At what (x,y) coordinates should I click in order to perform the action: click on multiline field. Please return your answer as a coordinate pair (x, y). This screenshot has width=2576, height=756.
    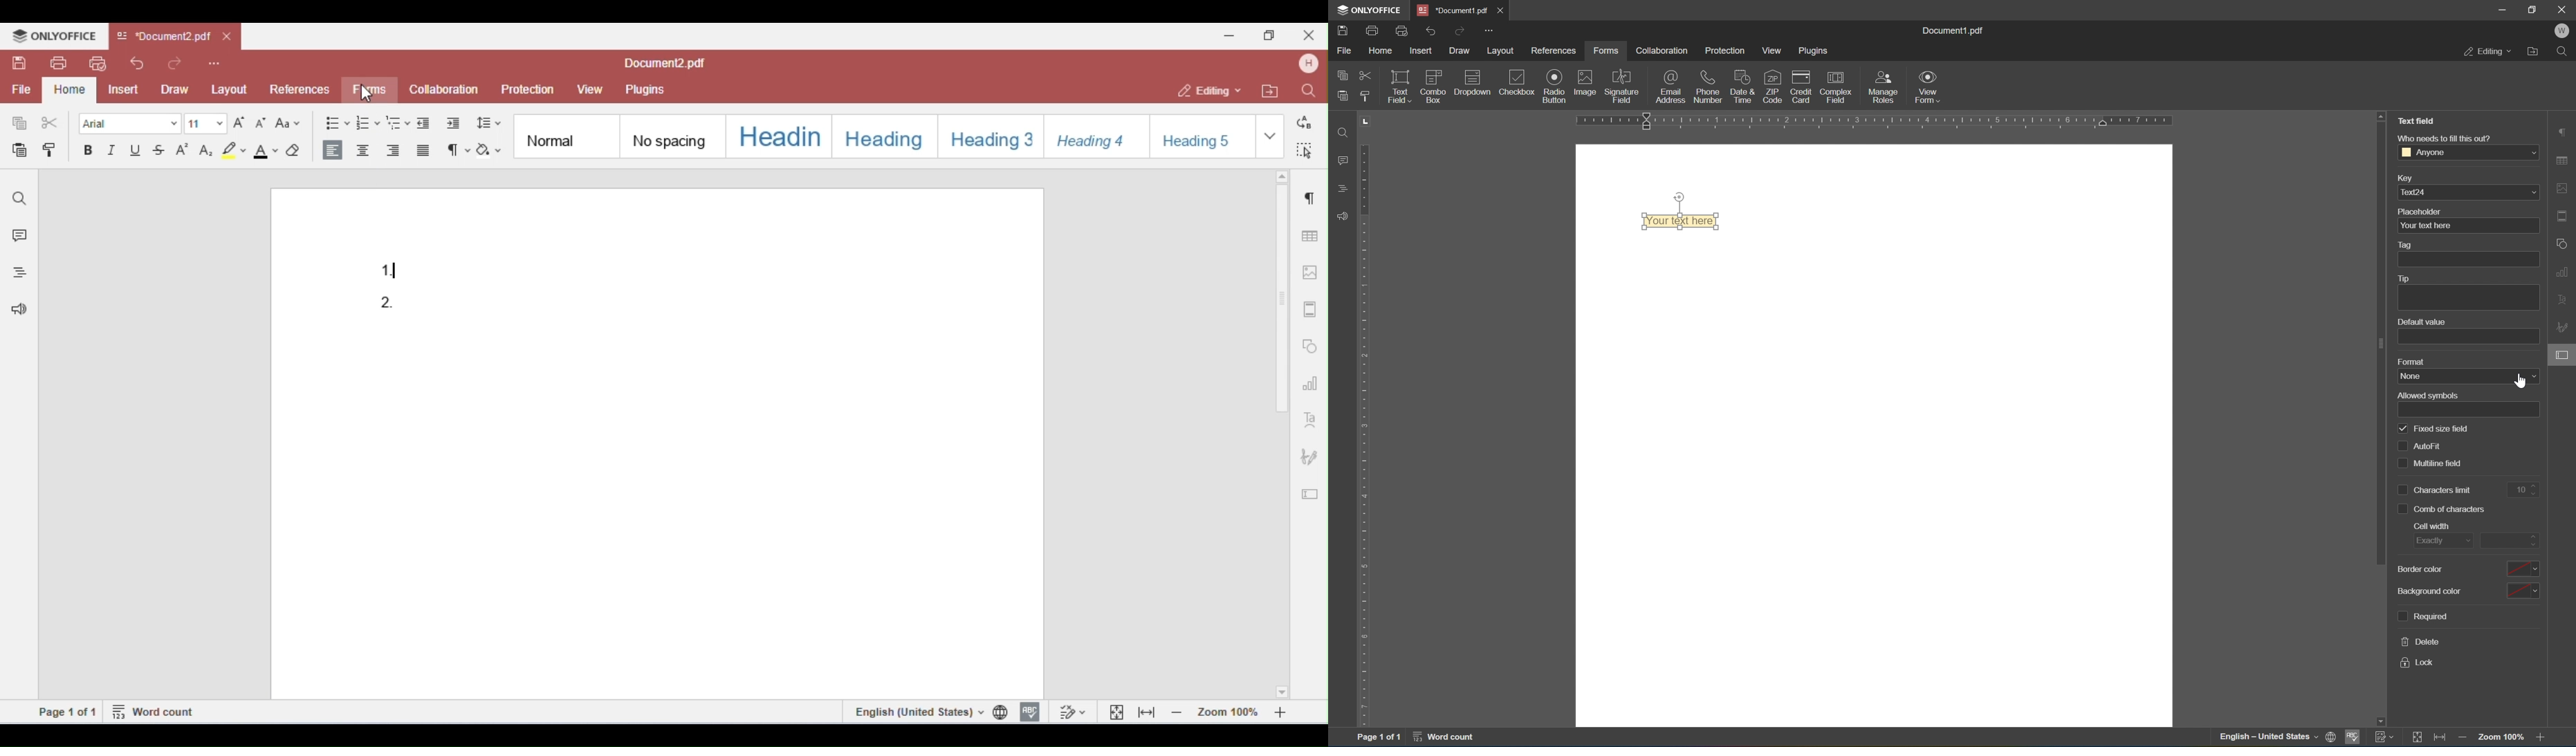
    Looking at the image, I should click on (2432, 463).